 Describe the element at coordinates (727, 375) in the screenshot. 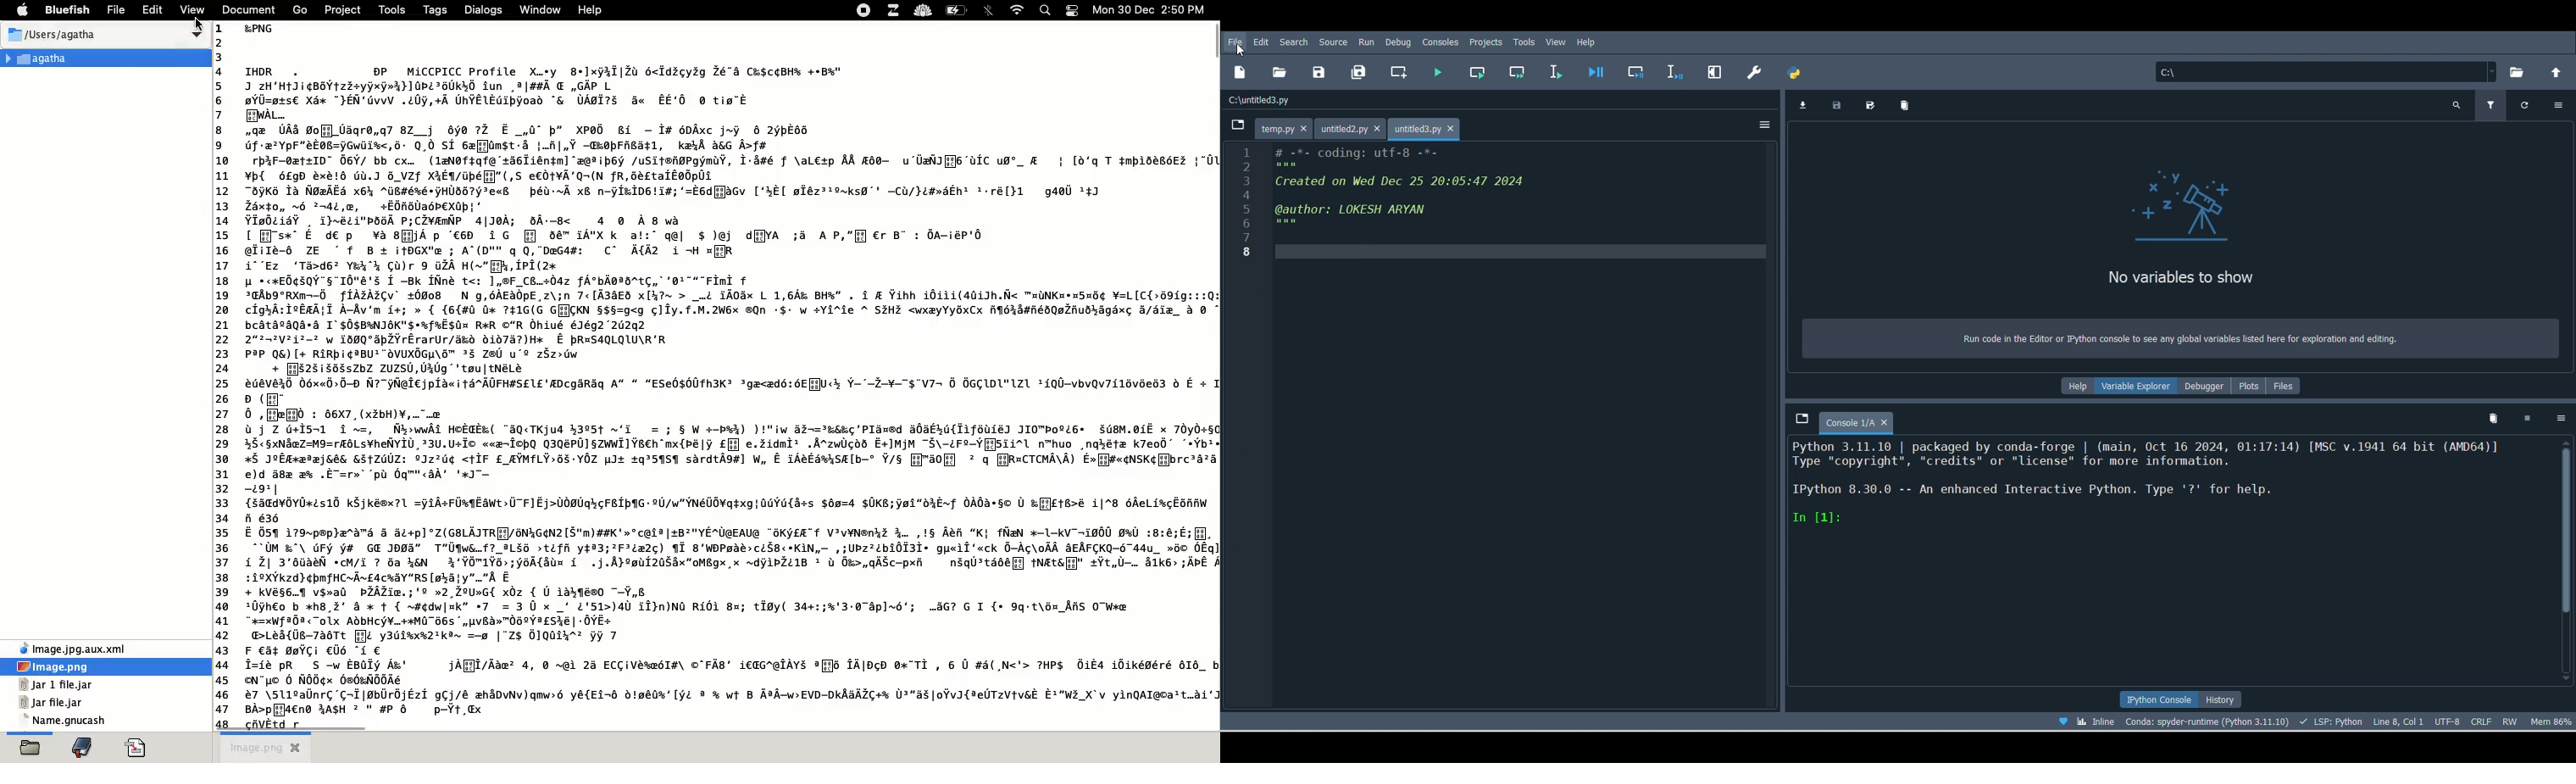

I see `image text` at that location.